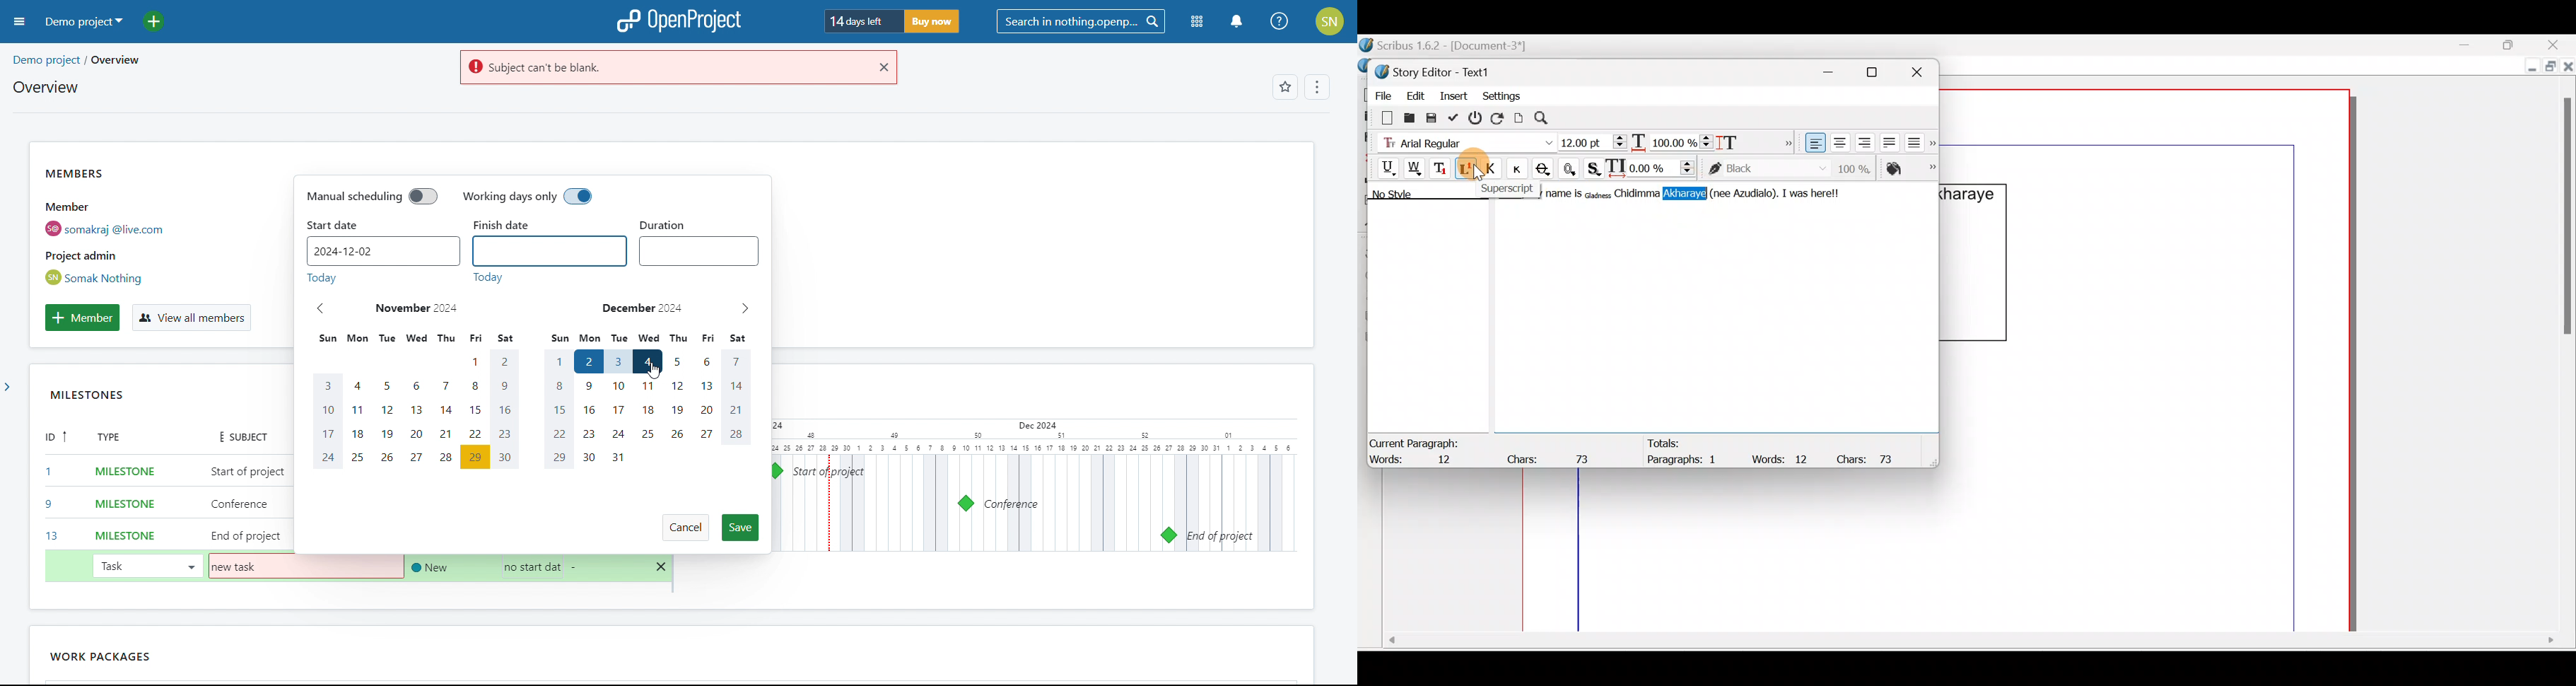 The height and width of the screenshot is (700, 2576). Describe the element at coordinates (1594, 142) in the screenshot. I see `Font size - 12:00pt` at that location.